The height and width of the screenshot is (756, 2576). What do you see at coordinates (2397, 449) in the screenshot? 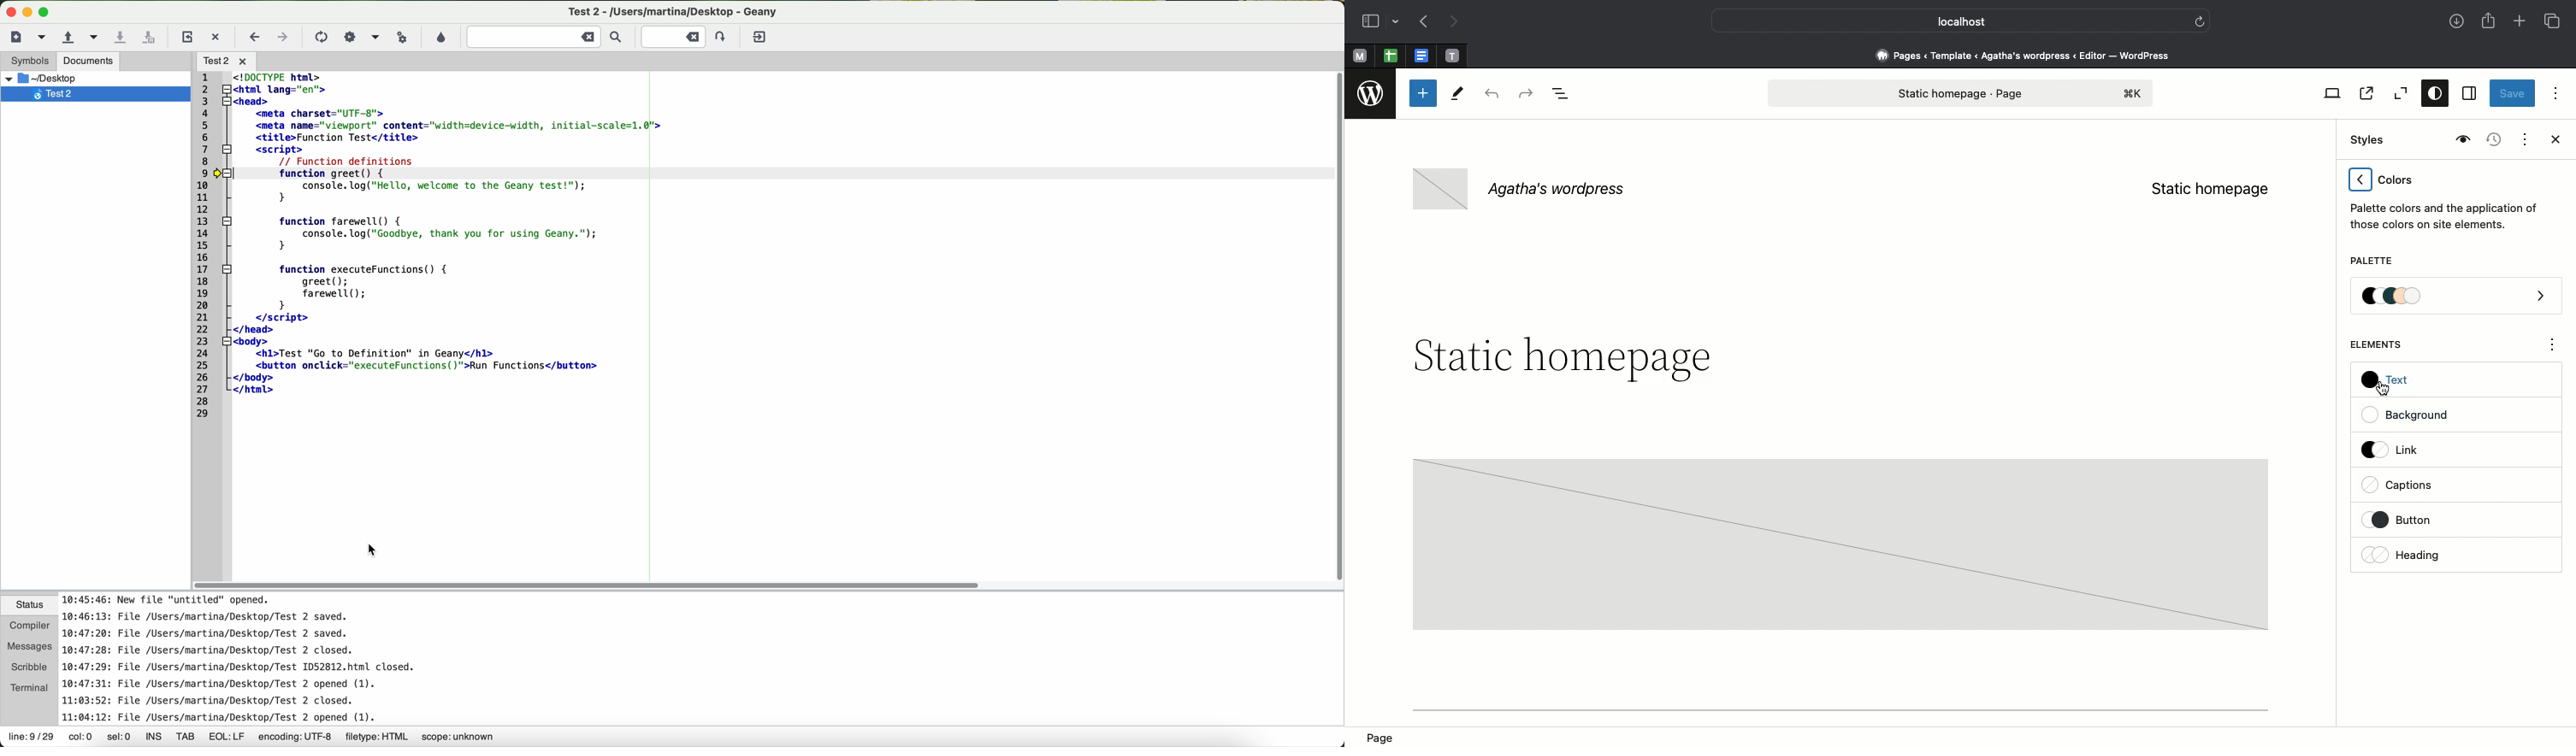
I see `Link` at bounding box center [2397, 449].